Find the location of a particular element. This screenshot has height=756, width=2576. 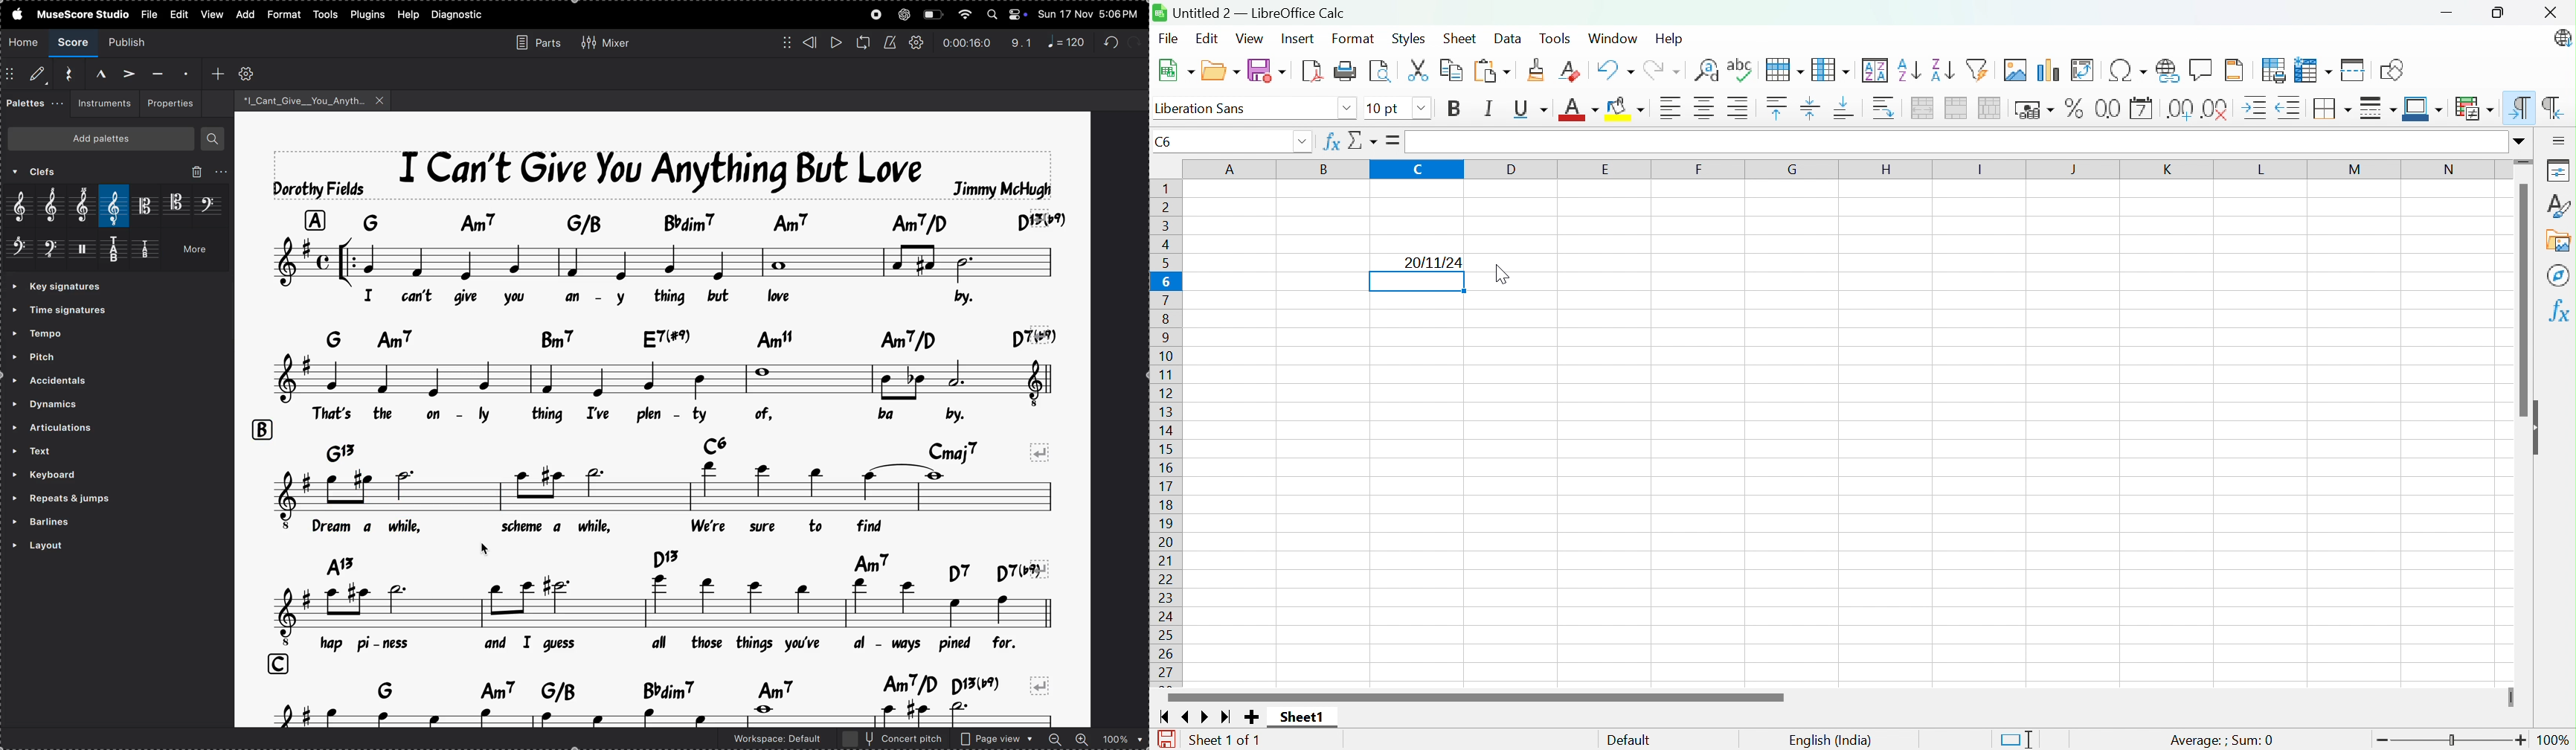

Styles is located at coordinates (1409, 37).